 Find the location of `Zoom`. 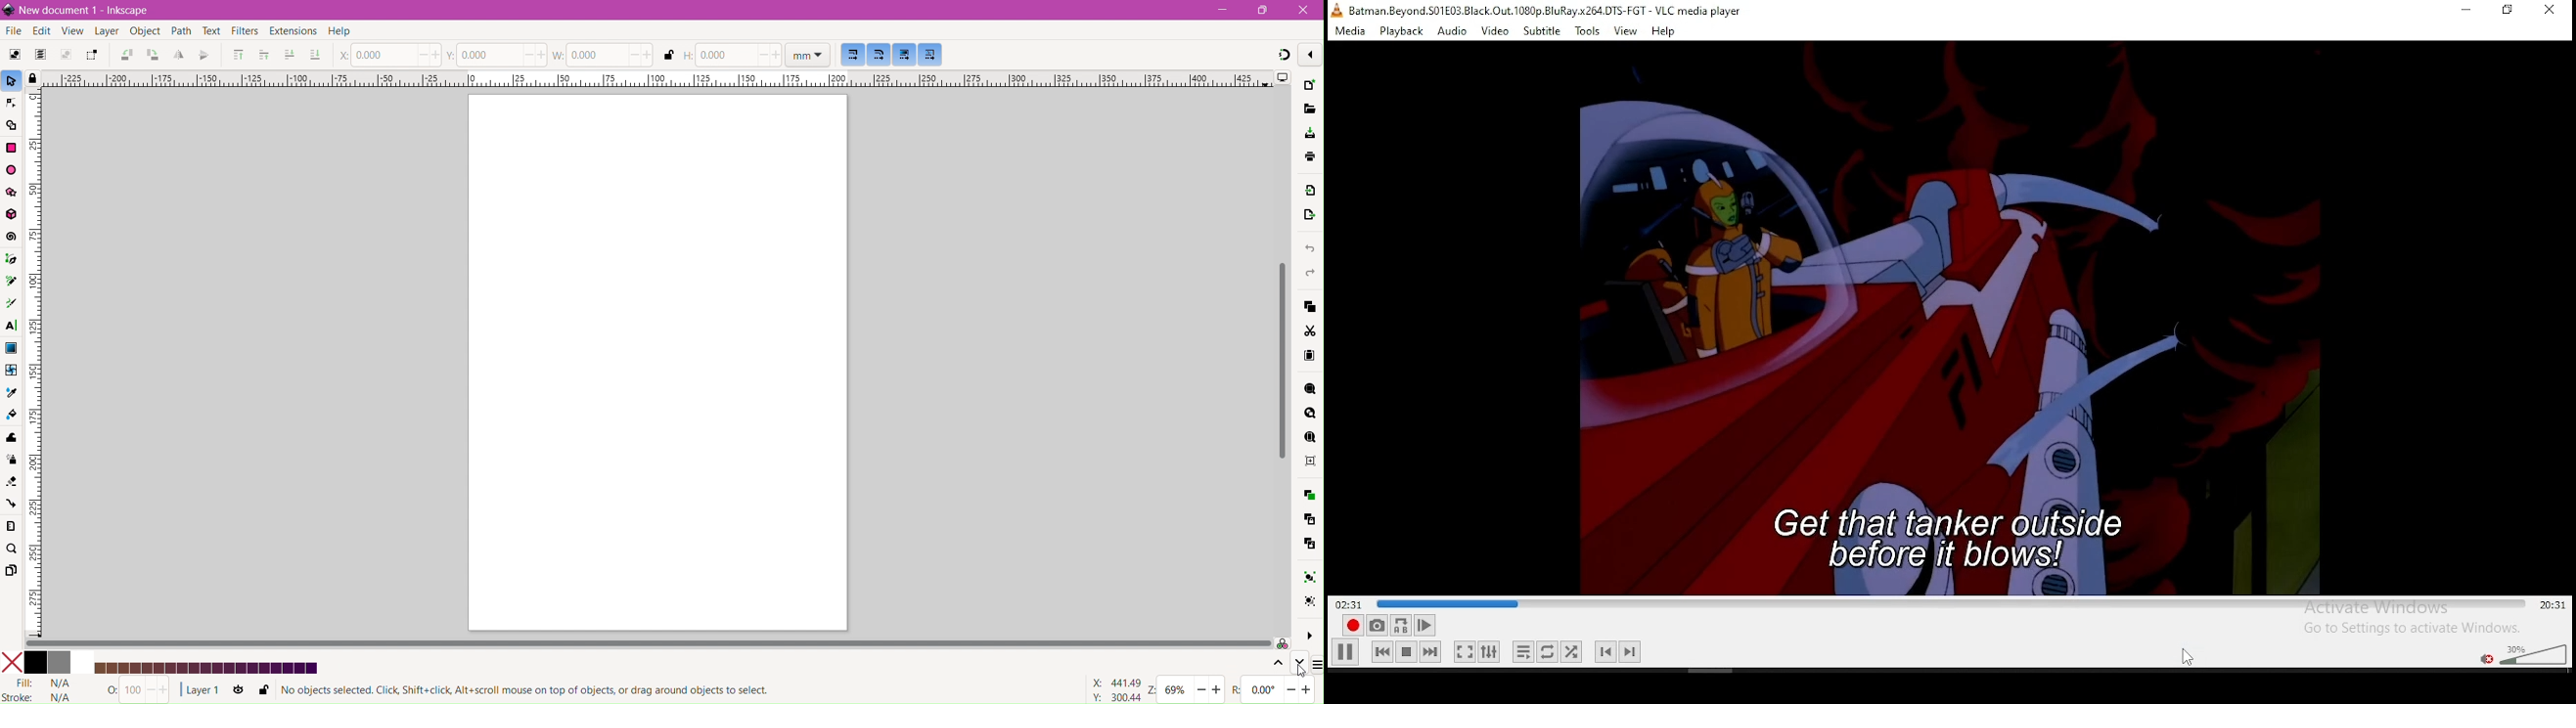

Zoom is located at coordinates (1187, 691).